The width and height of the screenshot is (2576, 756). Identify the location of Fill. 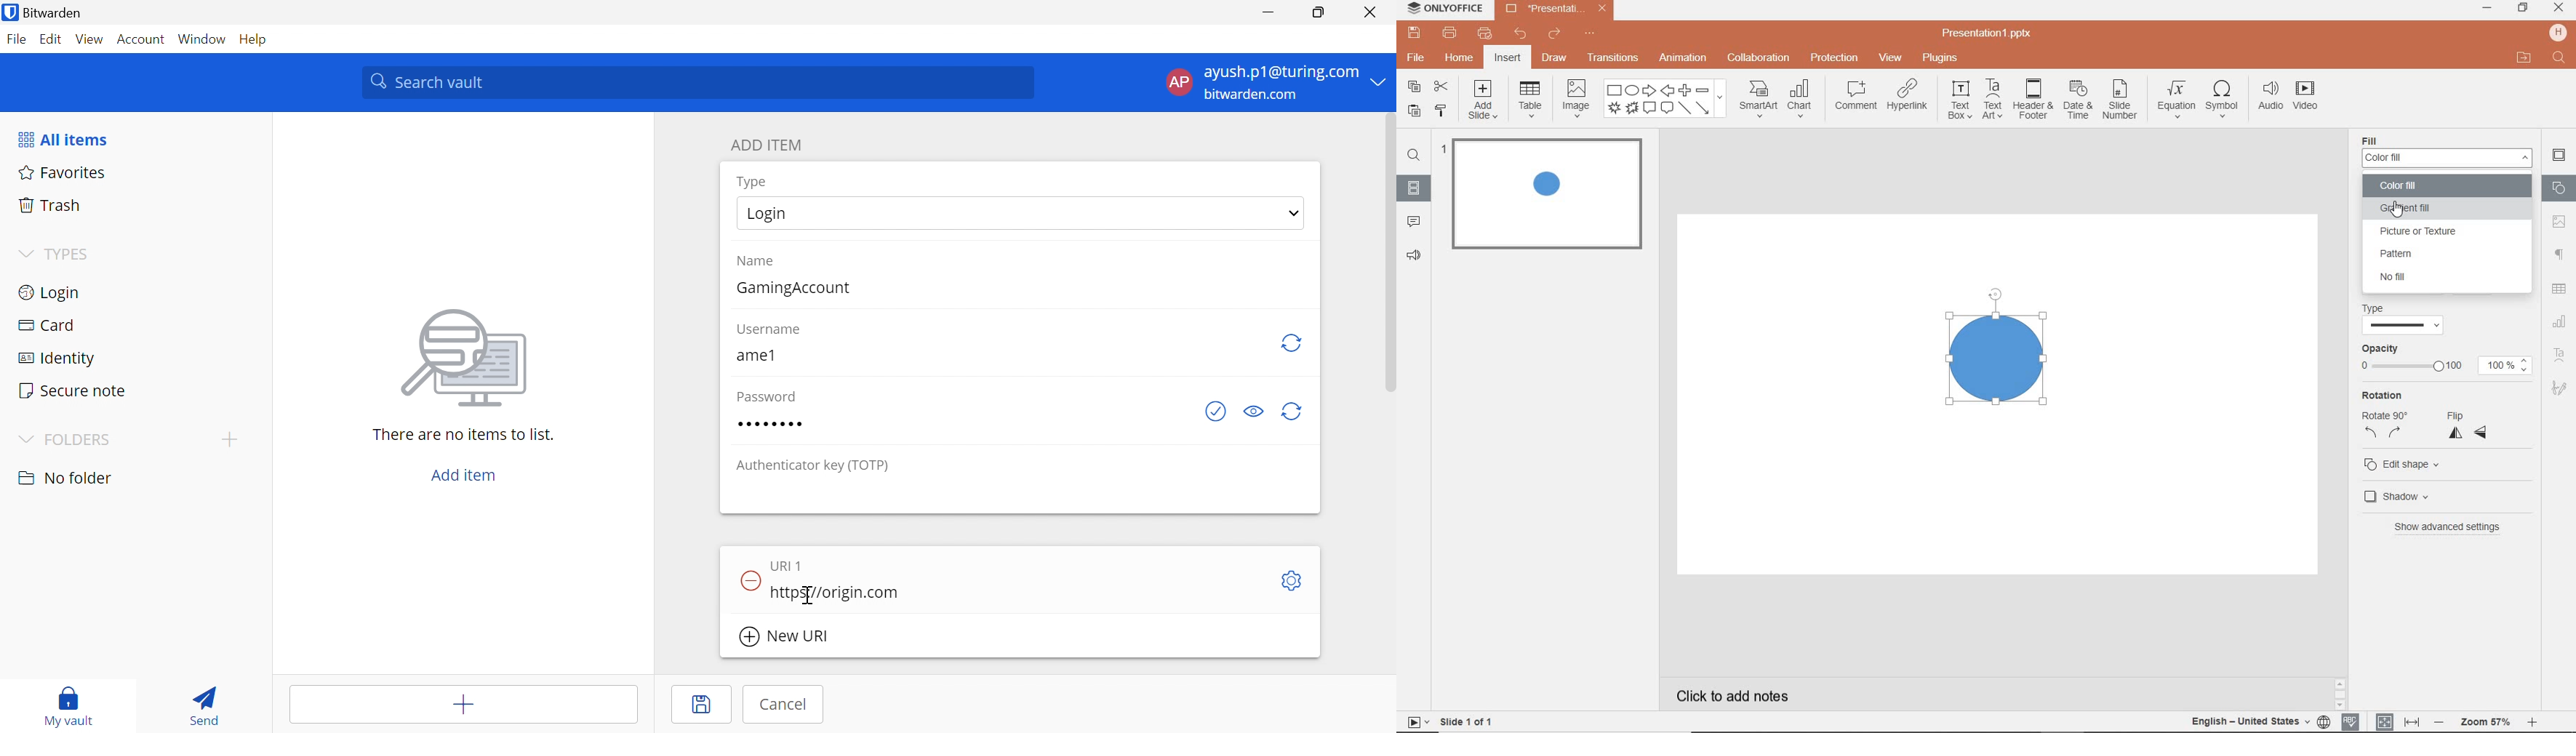
(2446, 152).